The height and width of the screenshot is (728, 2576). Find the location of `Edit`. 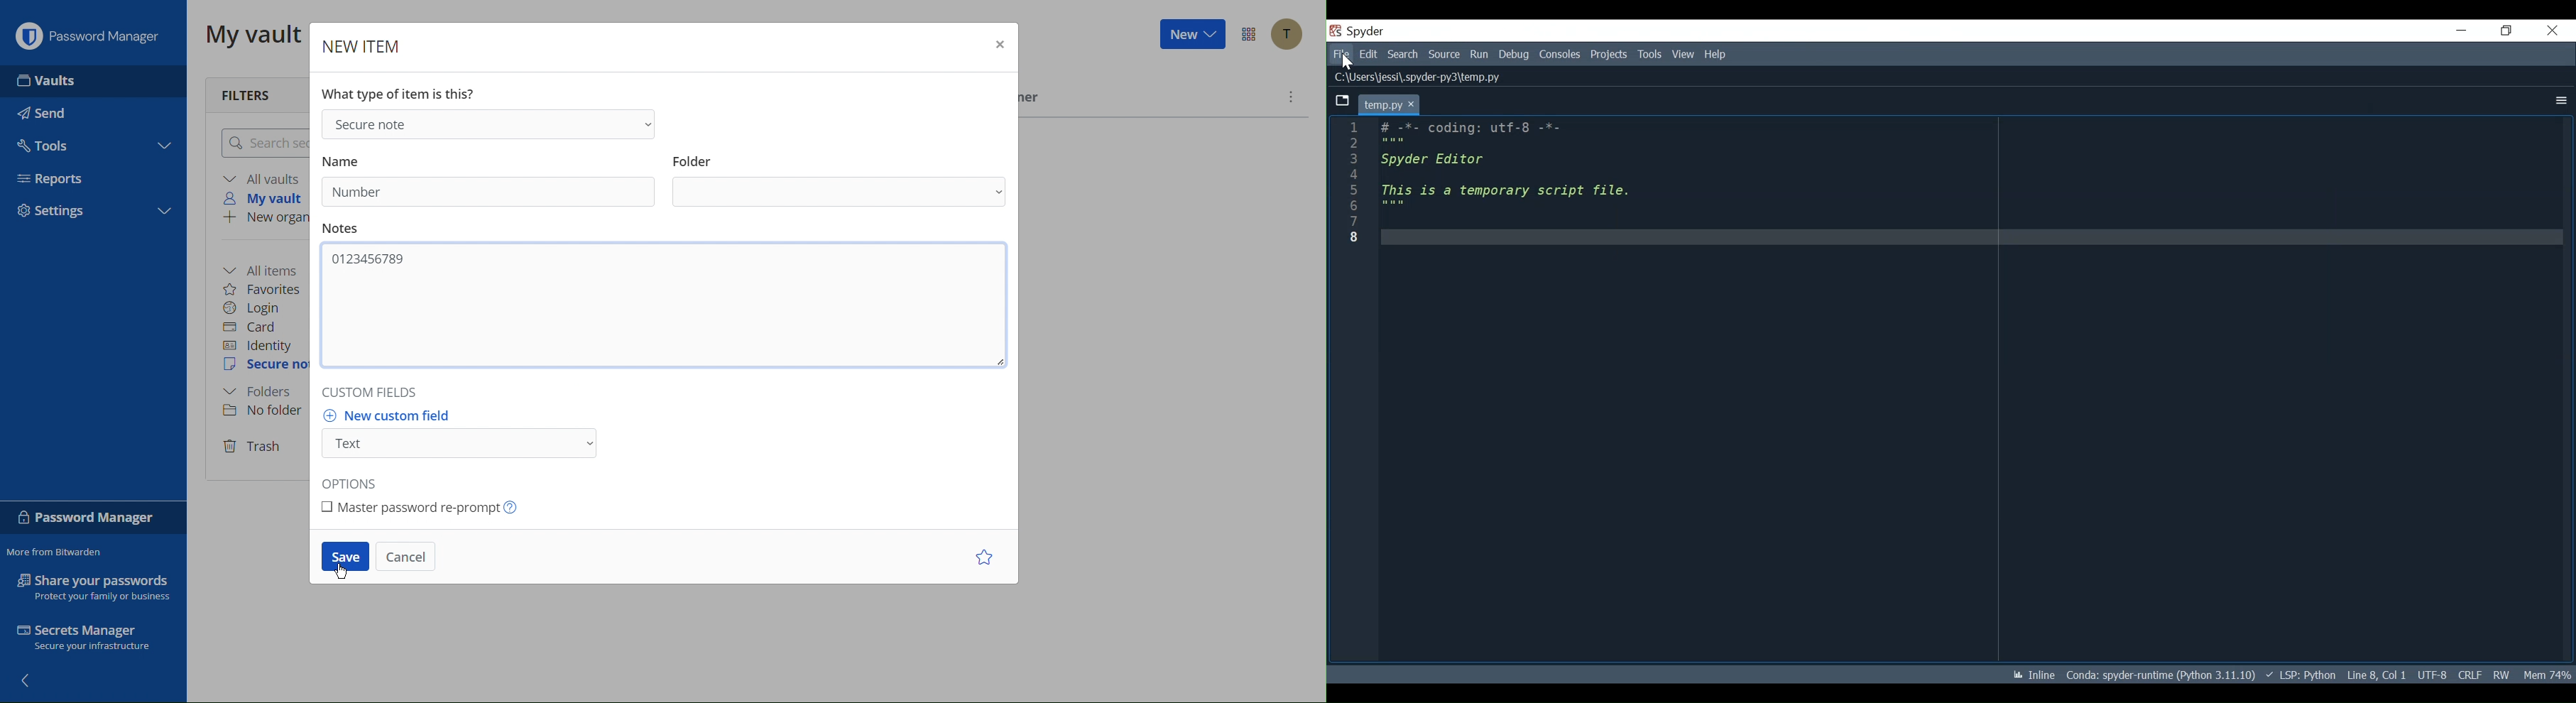

Edit is located at coordinates (1368, 54).